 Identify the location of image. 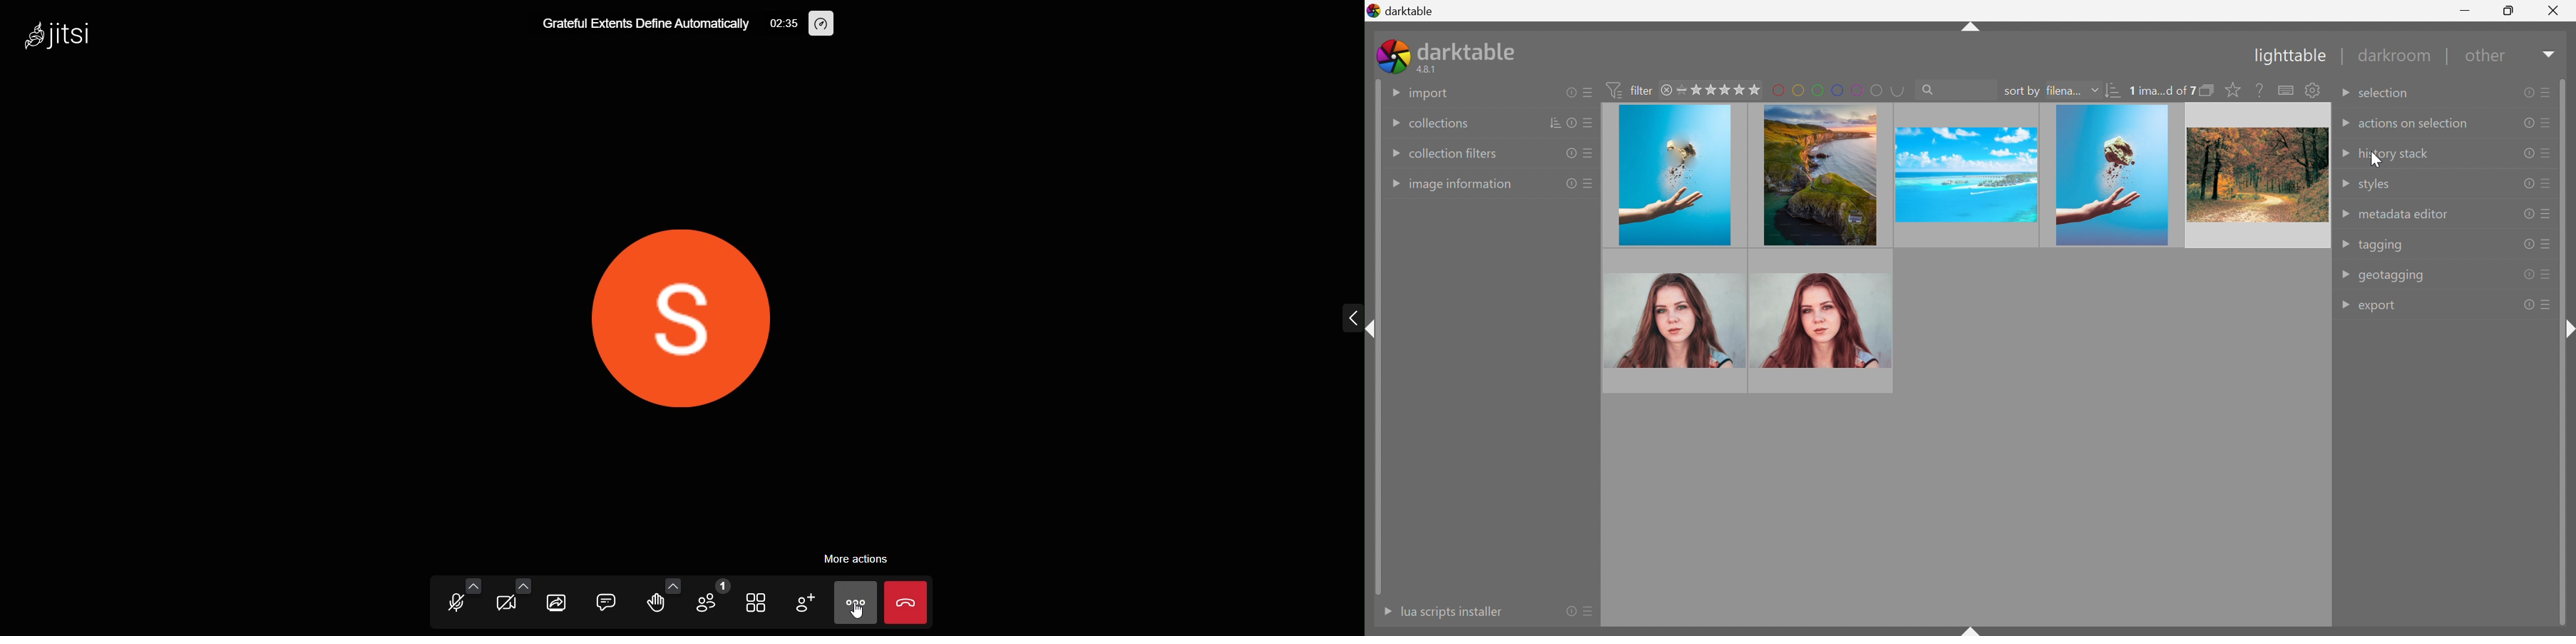
(1676, 321).